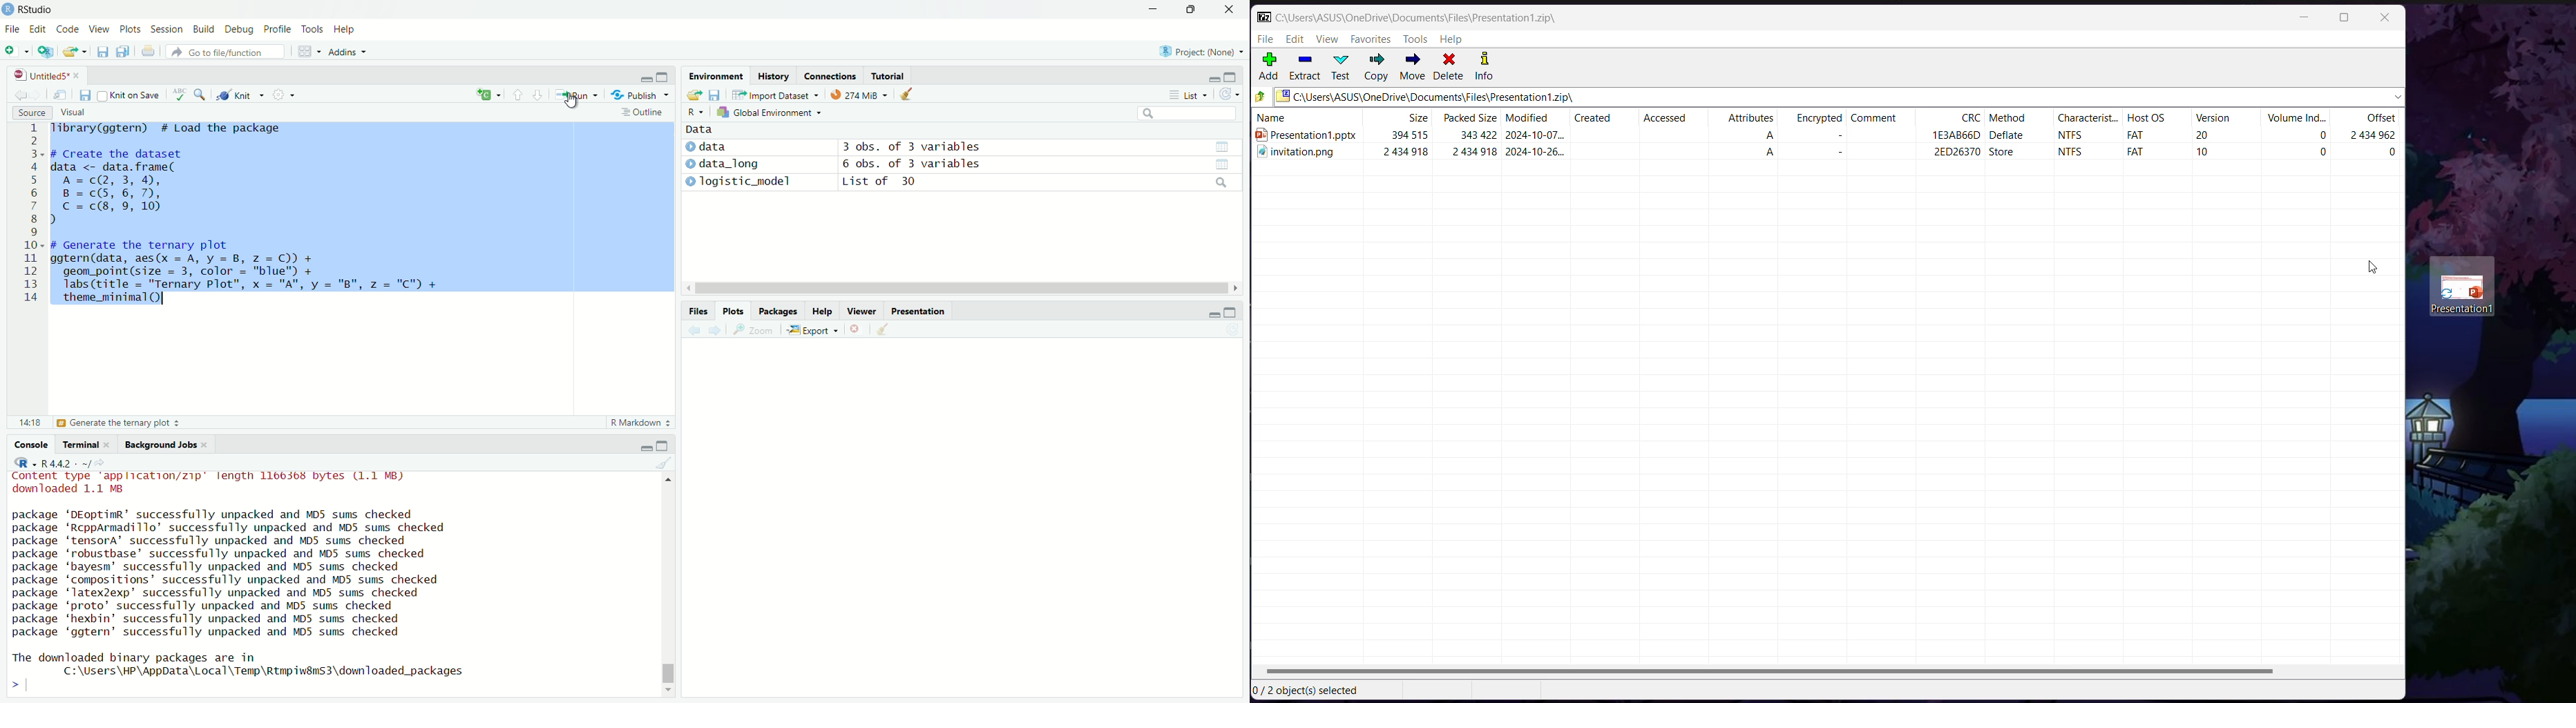  Describe the element at coordinates (664, 465) in the screenshot. I see `clear` at that location.